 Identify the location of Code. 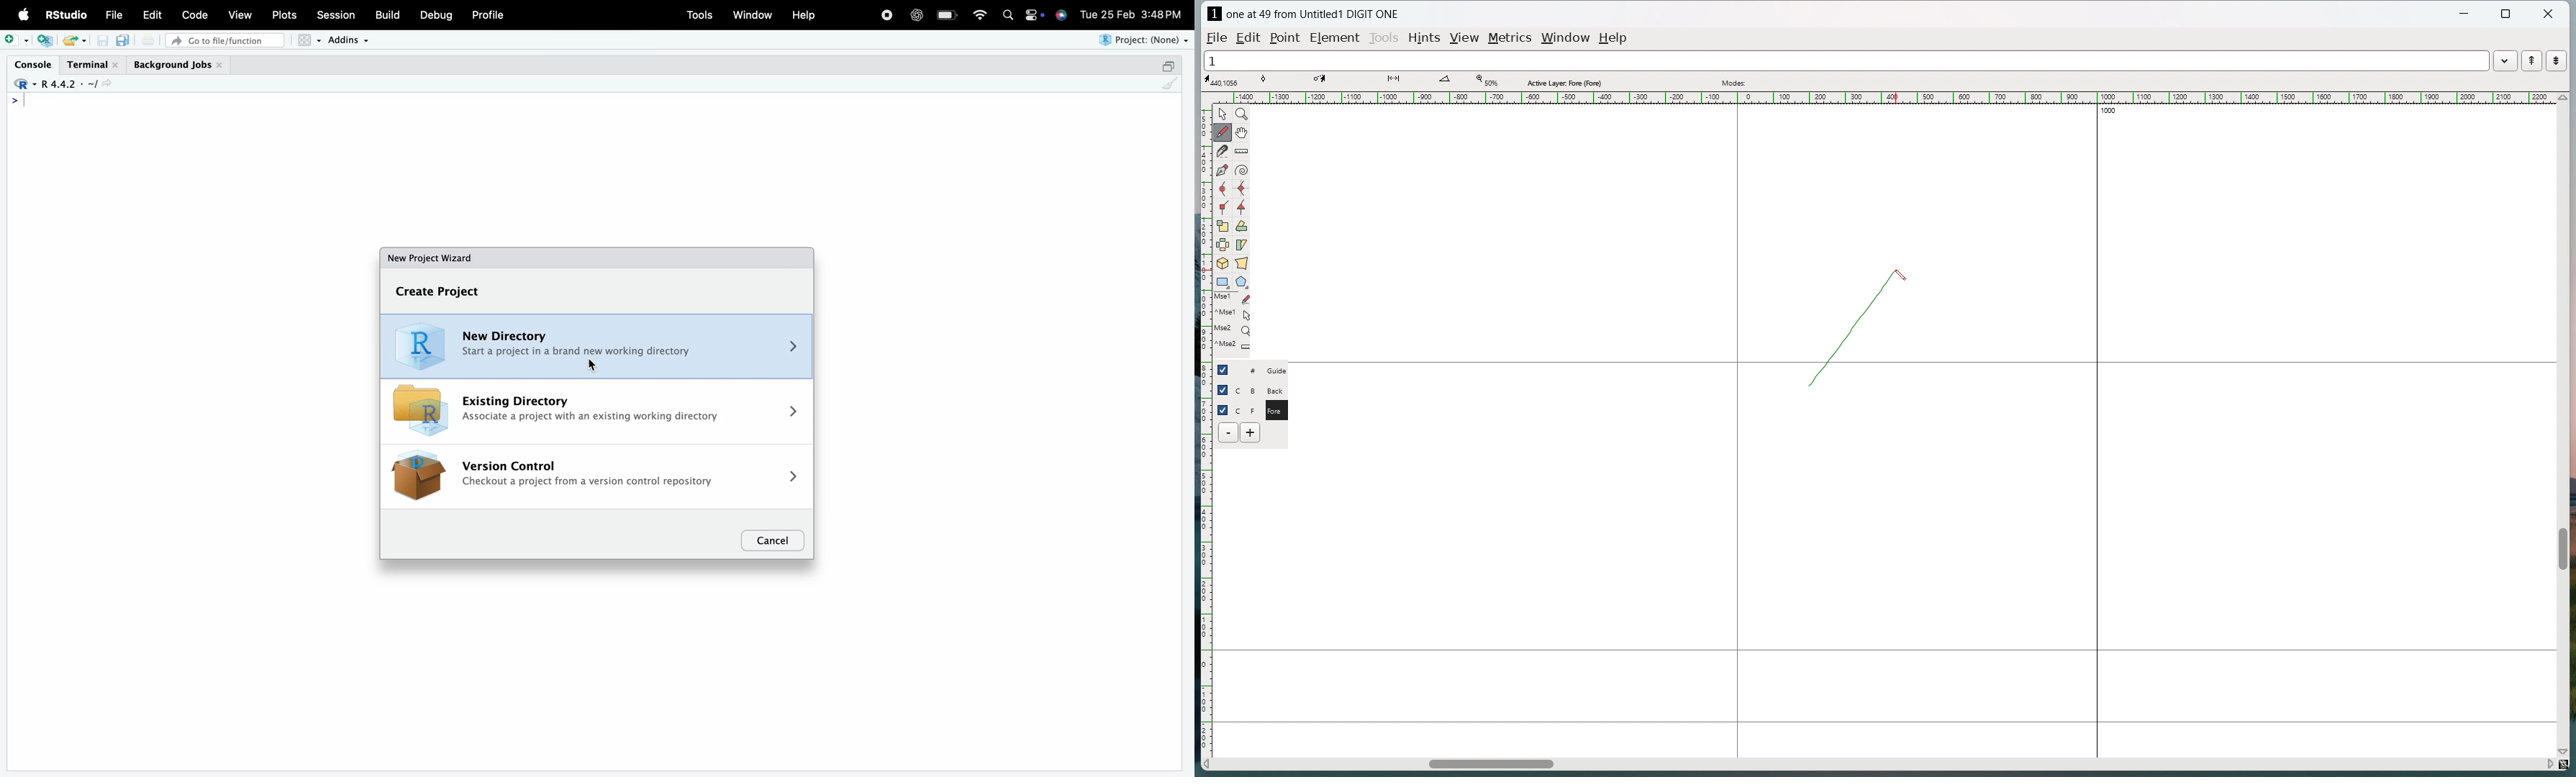
(194, 14).